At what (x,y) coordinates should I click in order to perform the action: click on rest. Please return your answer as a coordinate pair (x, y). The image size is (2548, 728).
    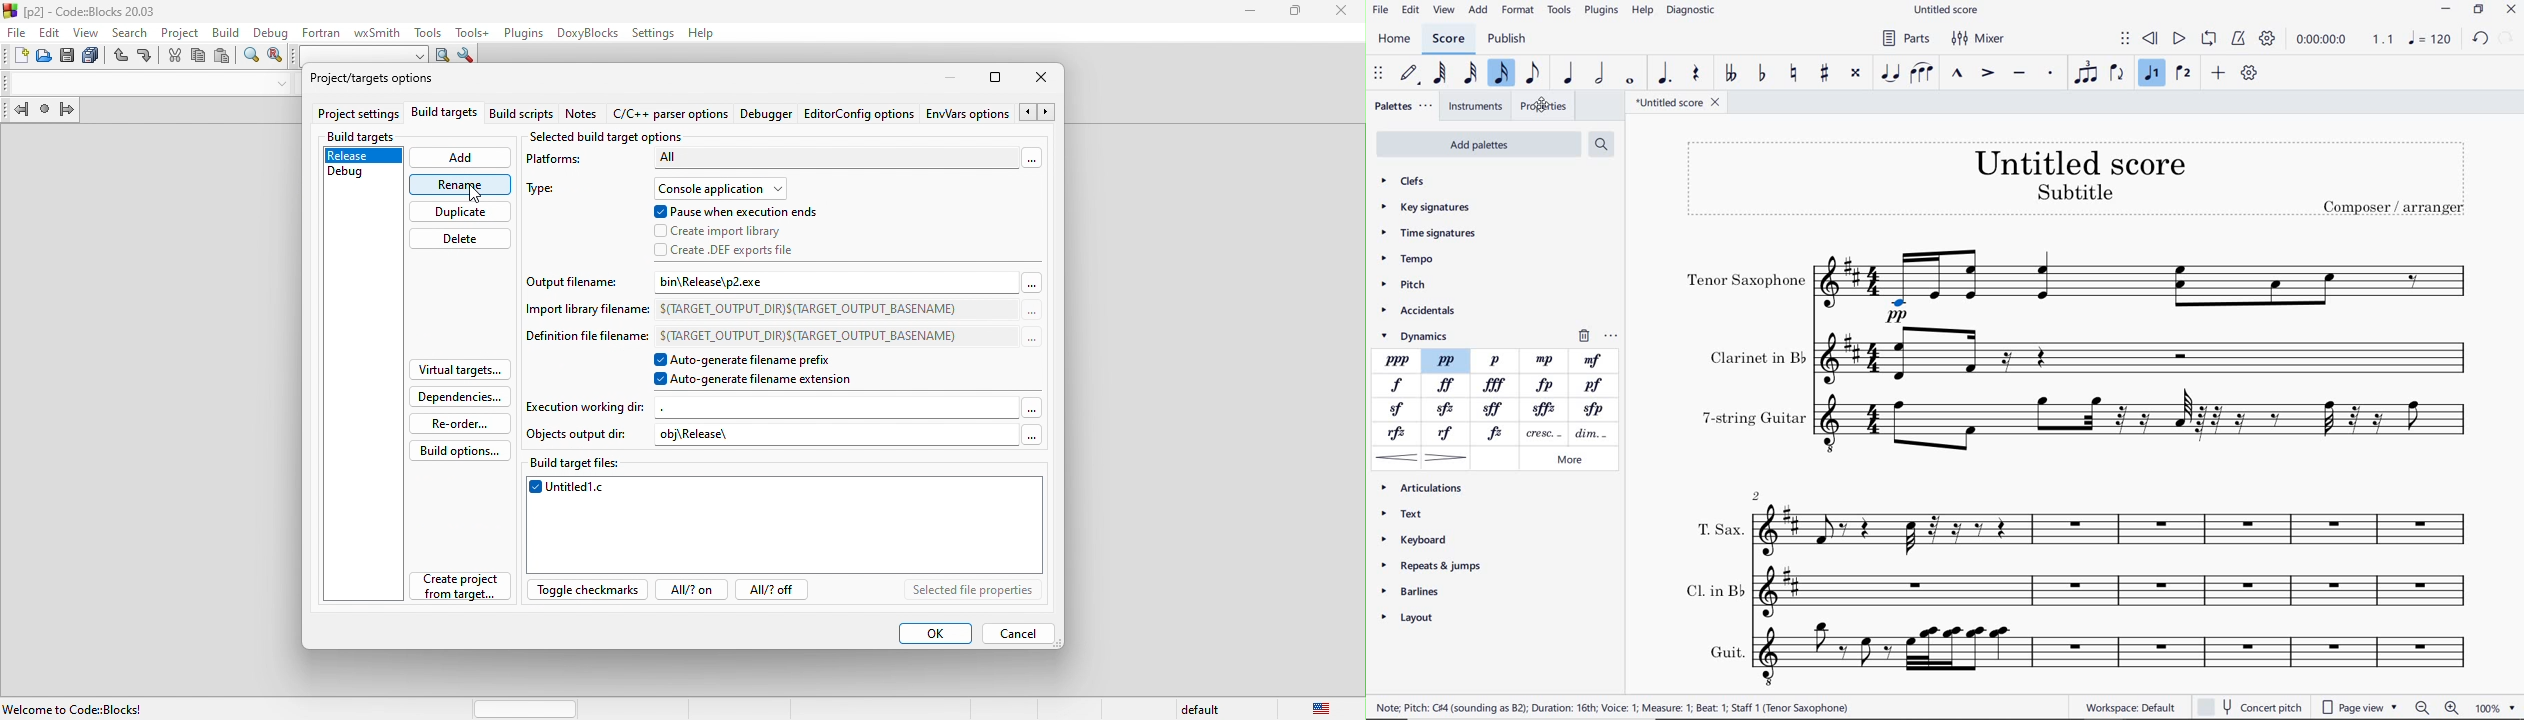
    Looking at the image, I should click on (1698, 74).